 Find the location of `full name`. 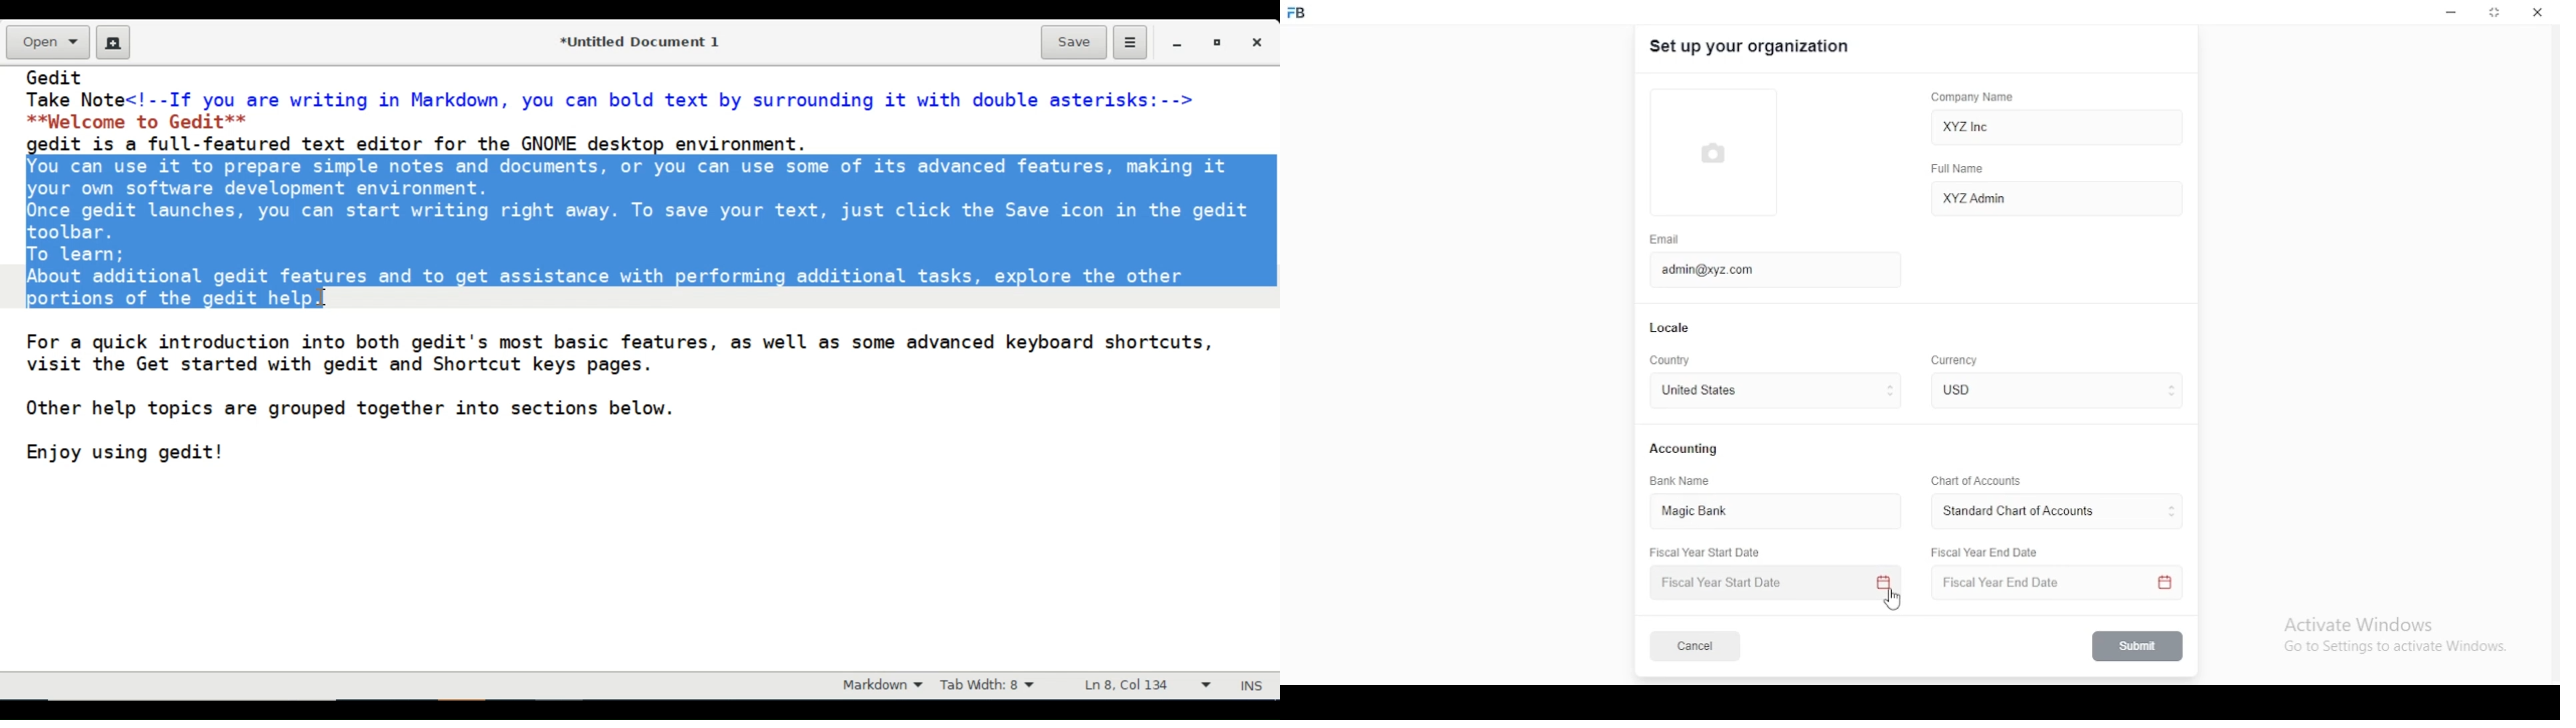

full name is located at coordinates (1963, 169).